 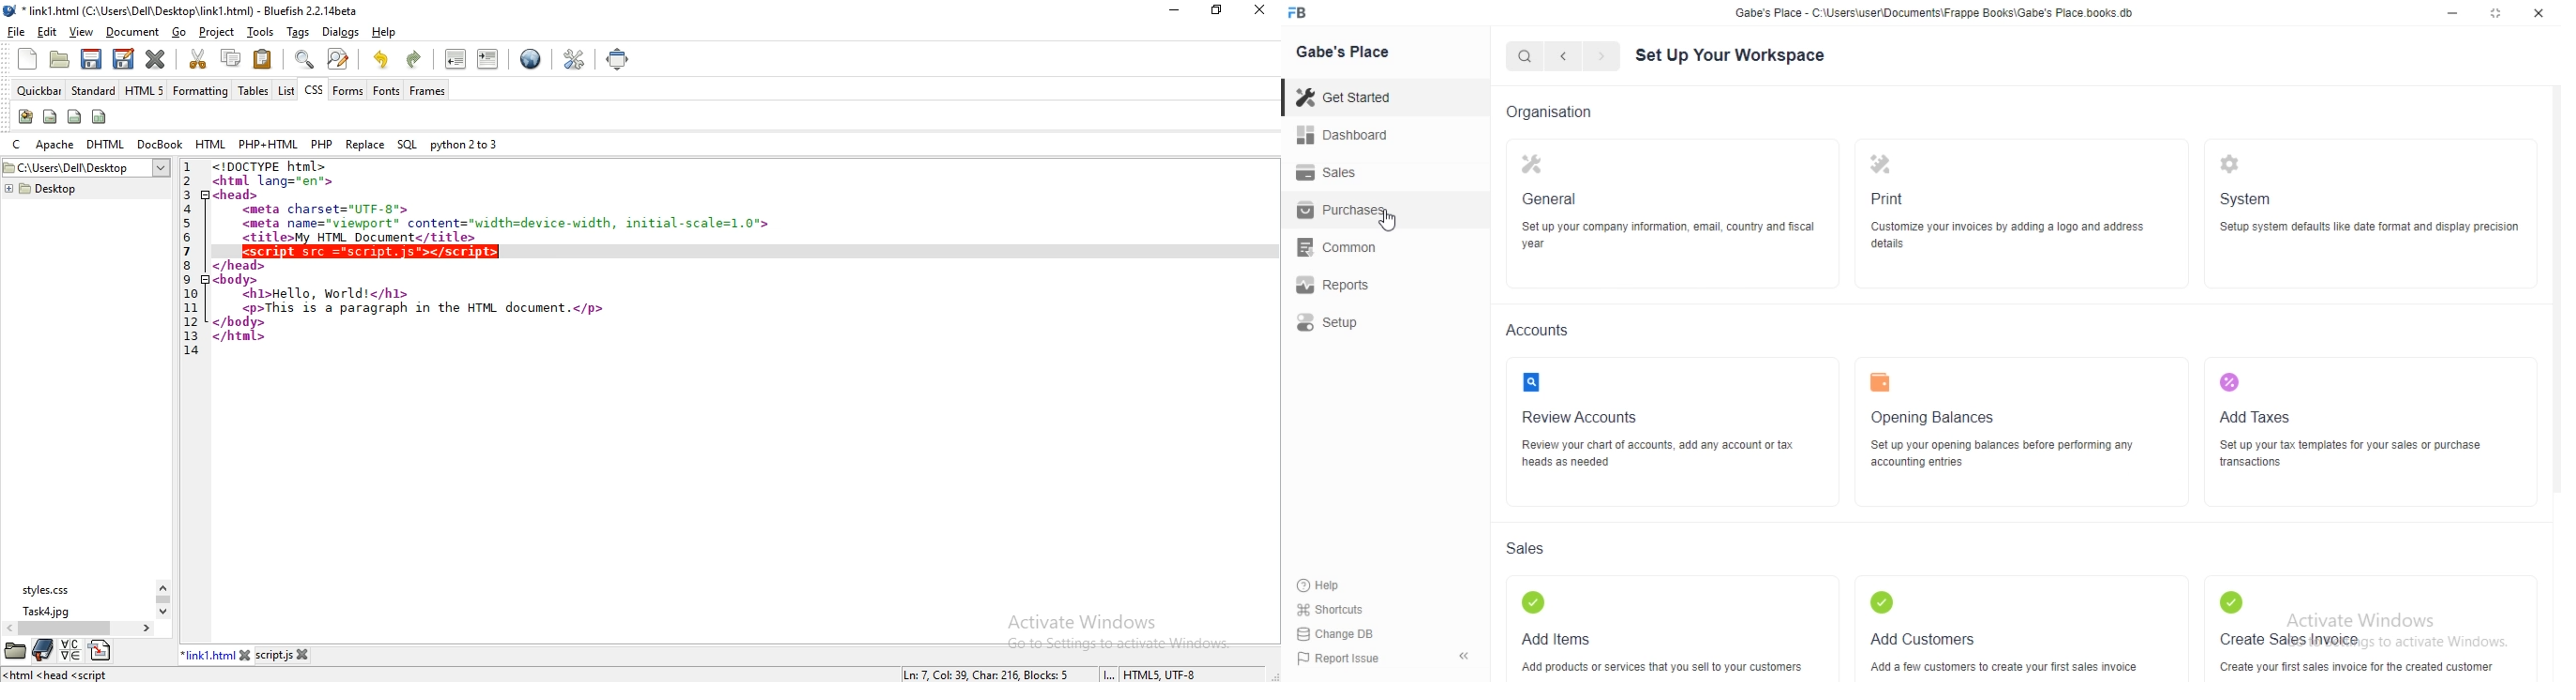 I want to click on replace, so click(x=365, y=144).